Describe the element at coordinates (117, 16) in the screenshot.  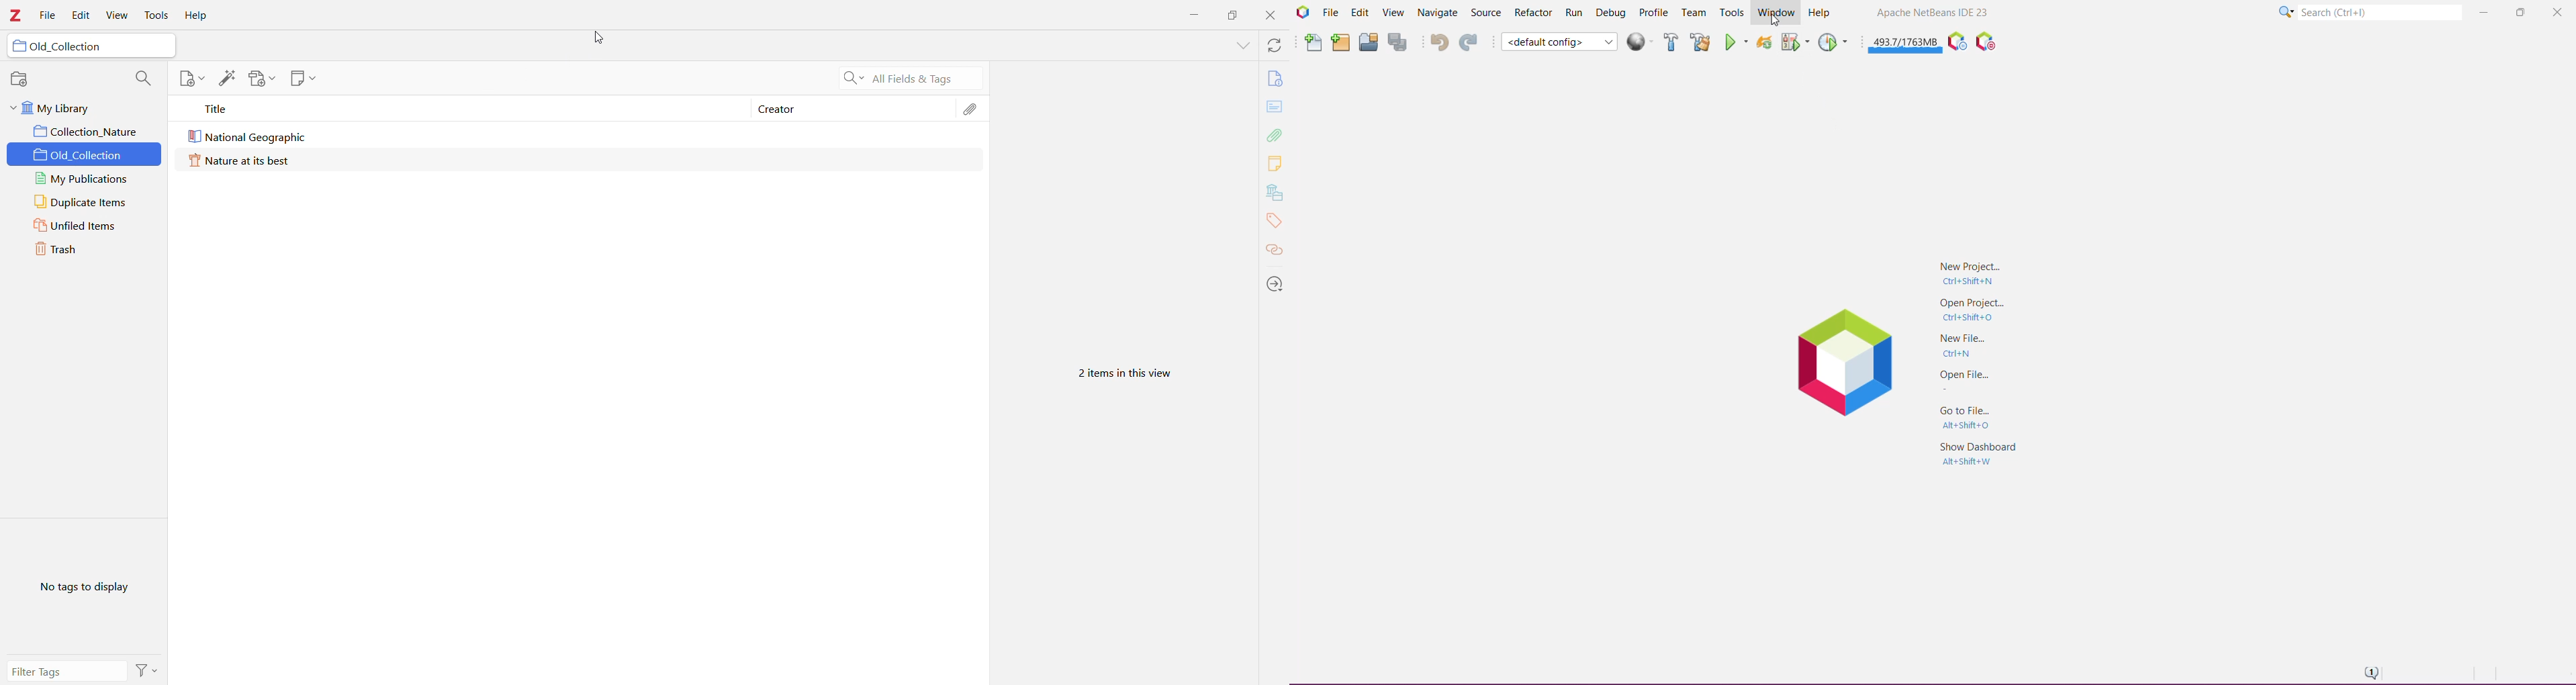
I see `View` at that location.